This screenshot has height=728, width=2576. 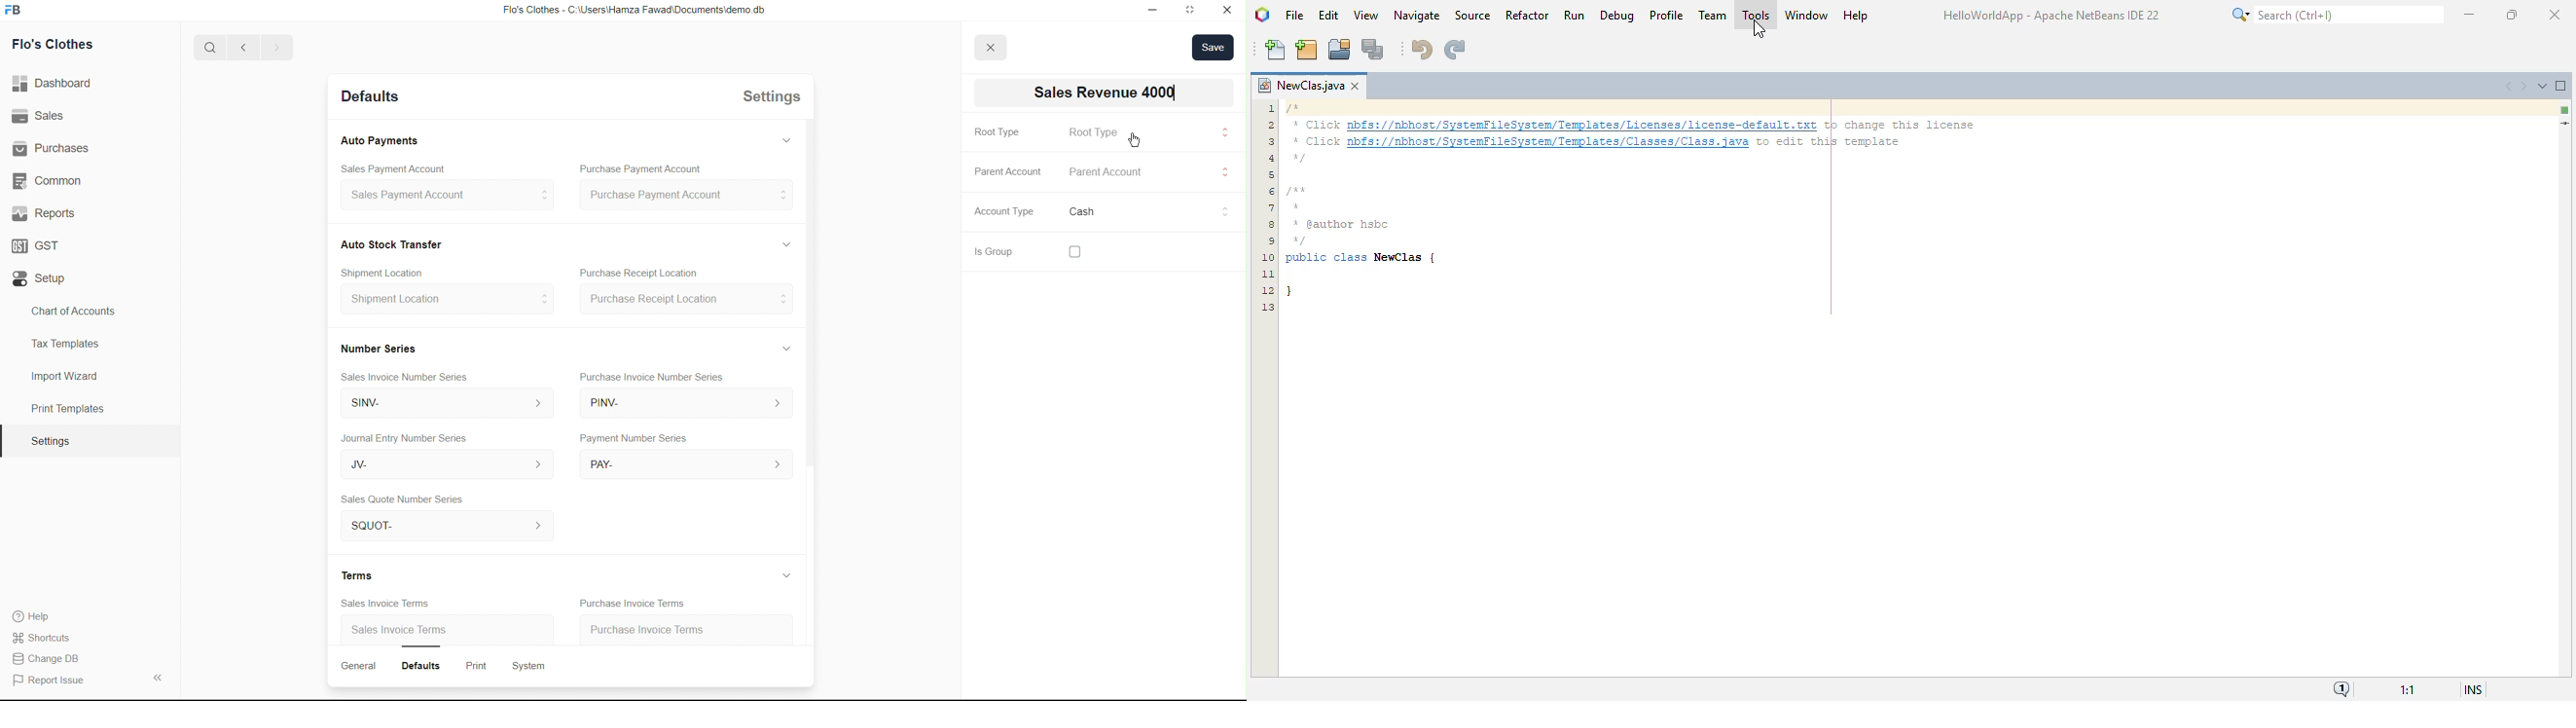 I want to click on Cash, so click(x=1085, y=213).